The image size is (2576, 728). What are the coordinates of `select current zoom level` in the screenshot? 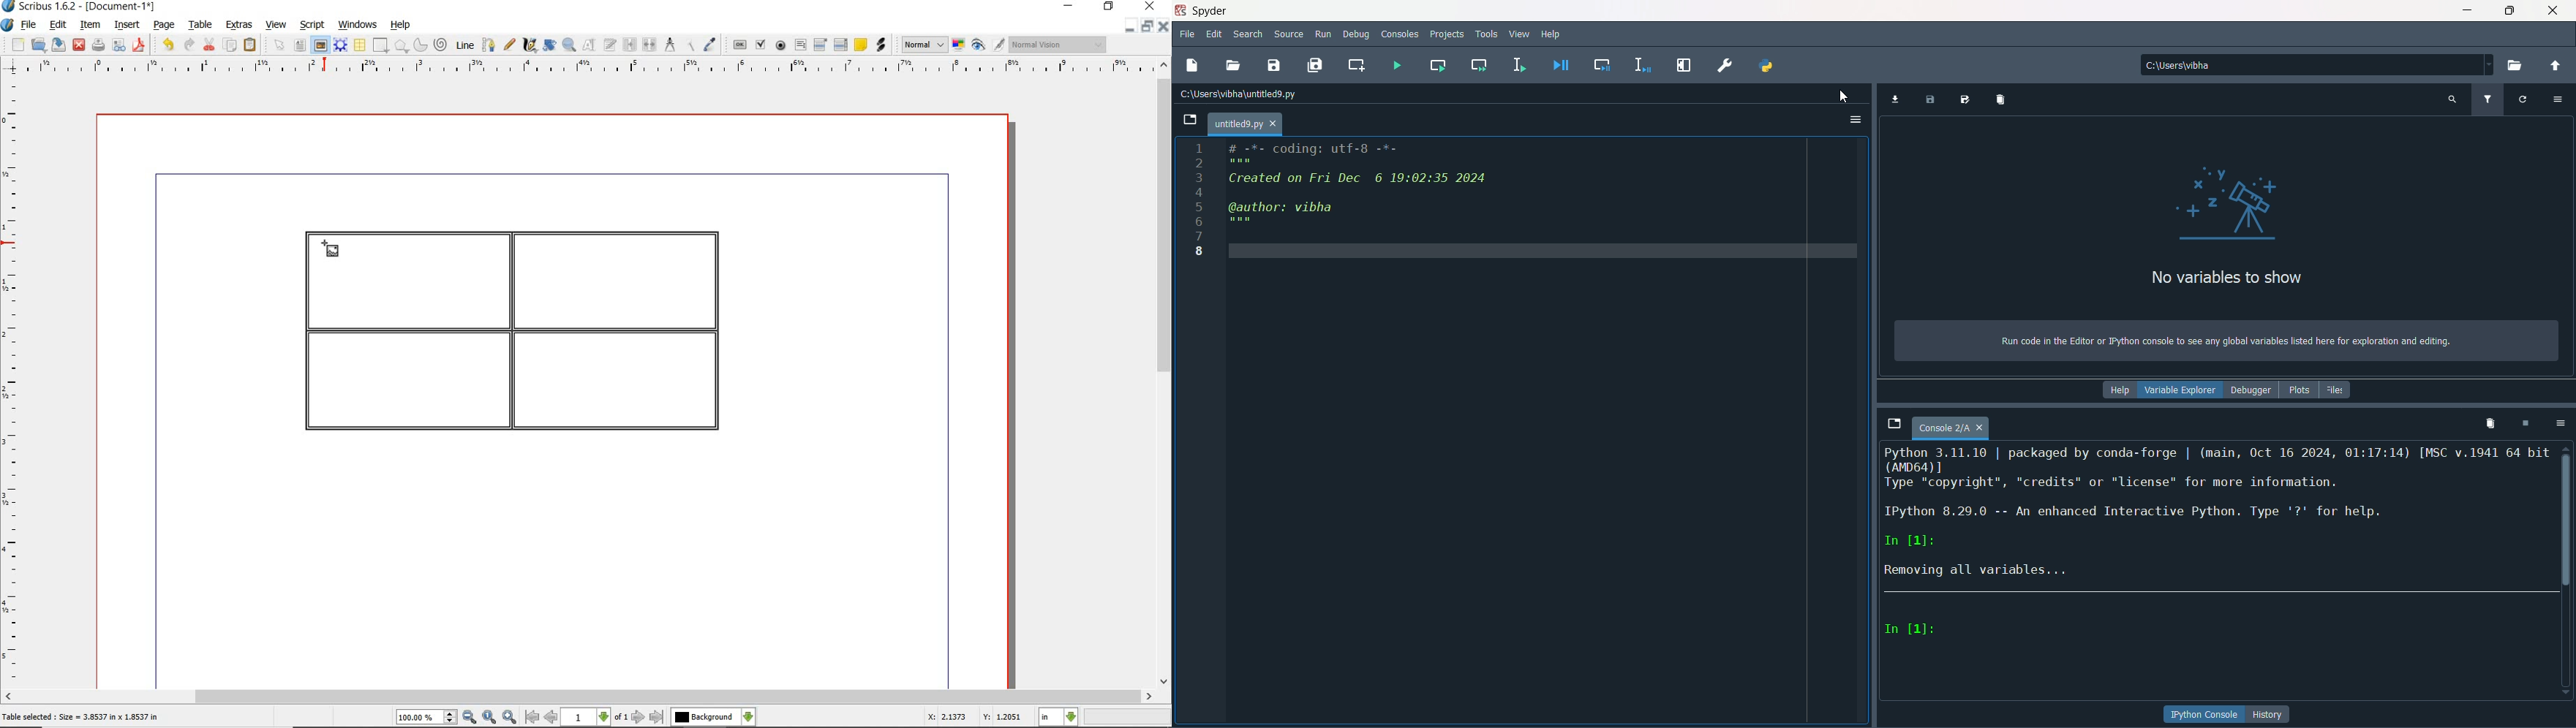 It's located at (426, 718).